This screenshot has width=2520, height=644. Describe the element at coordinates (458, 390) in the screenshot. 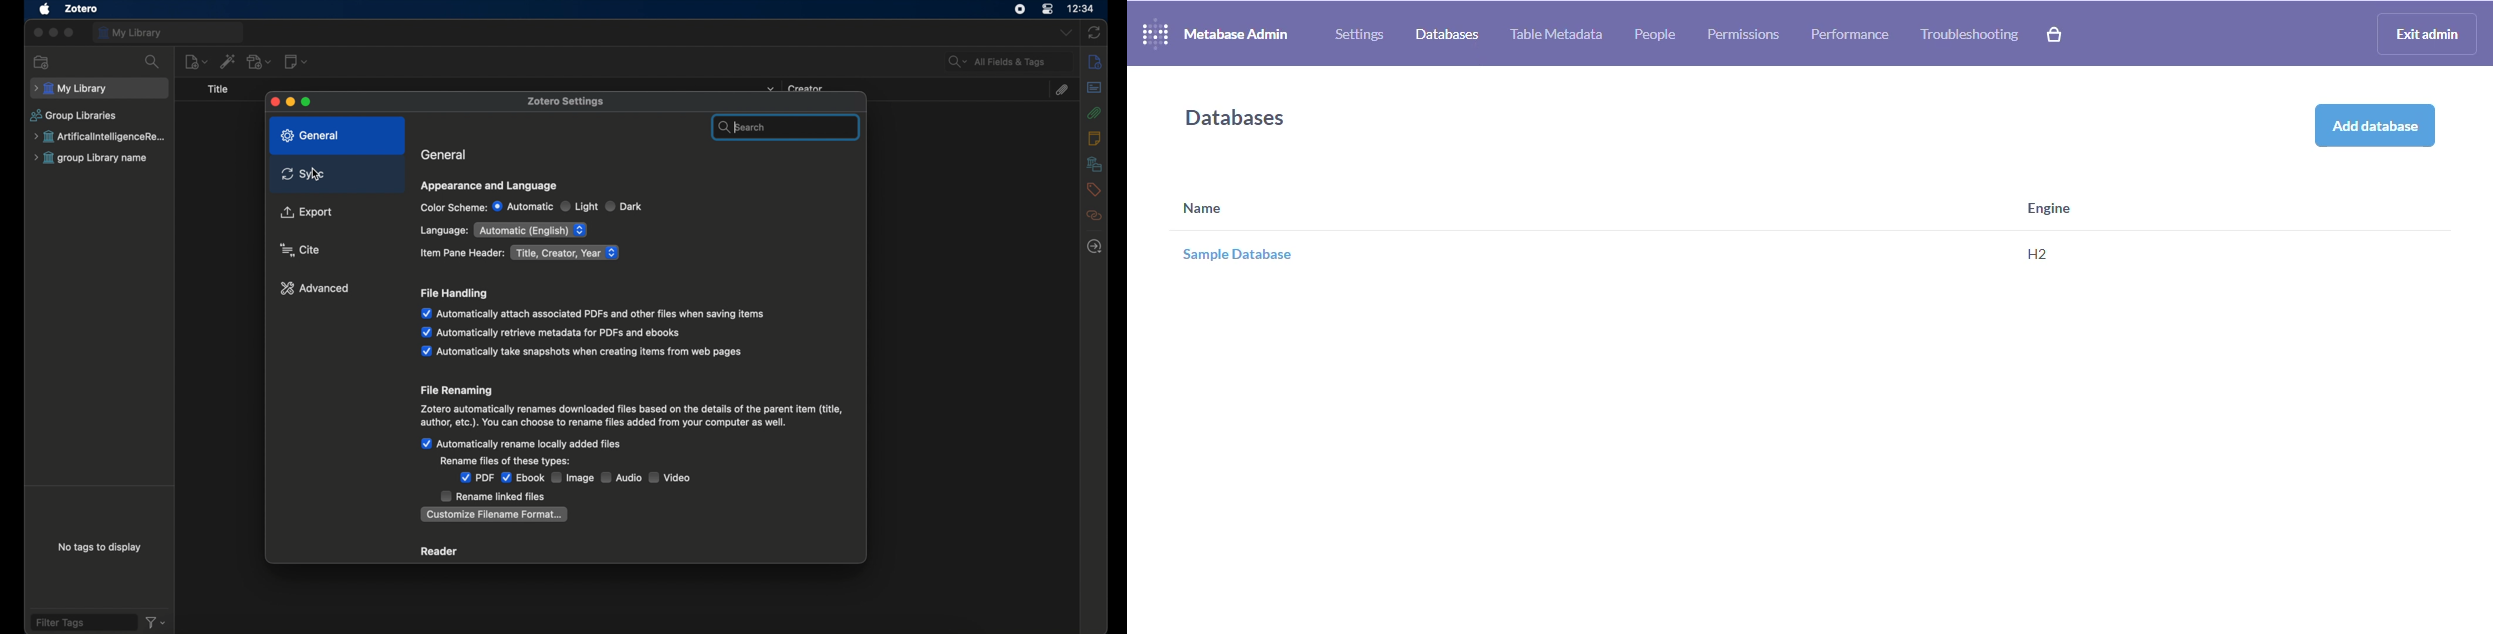

I see `file renaming` at that location.